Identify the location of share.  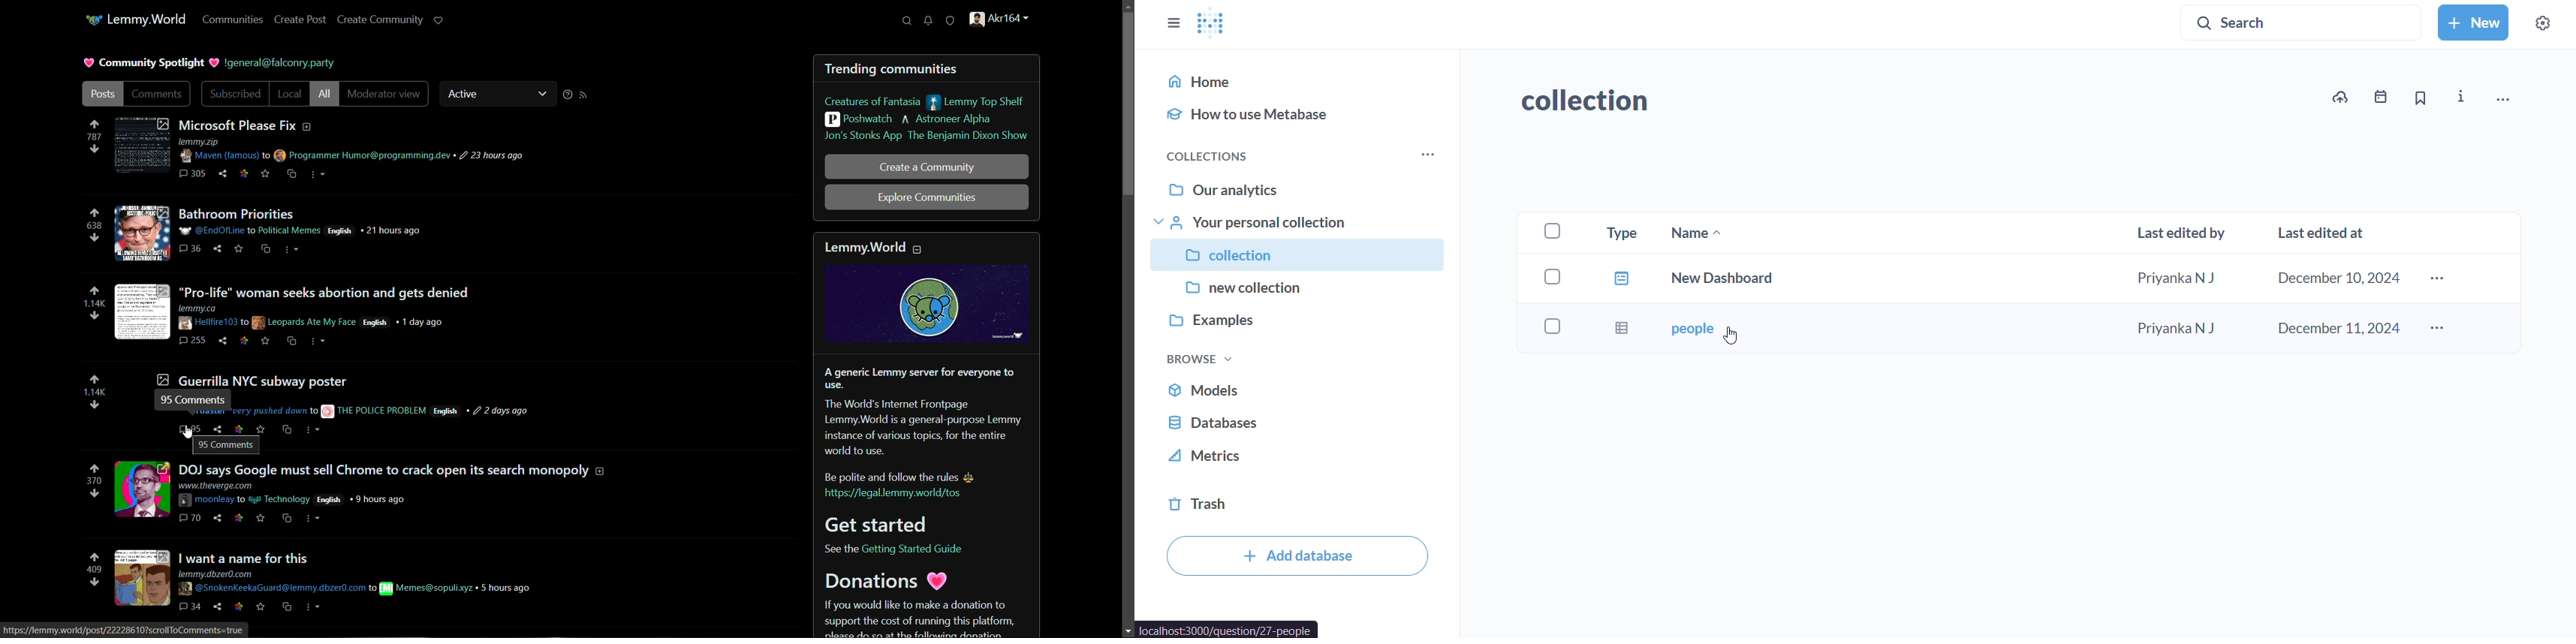
(219, 519).